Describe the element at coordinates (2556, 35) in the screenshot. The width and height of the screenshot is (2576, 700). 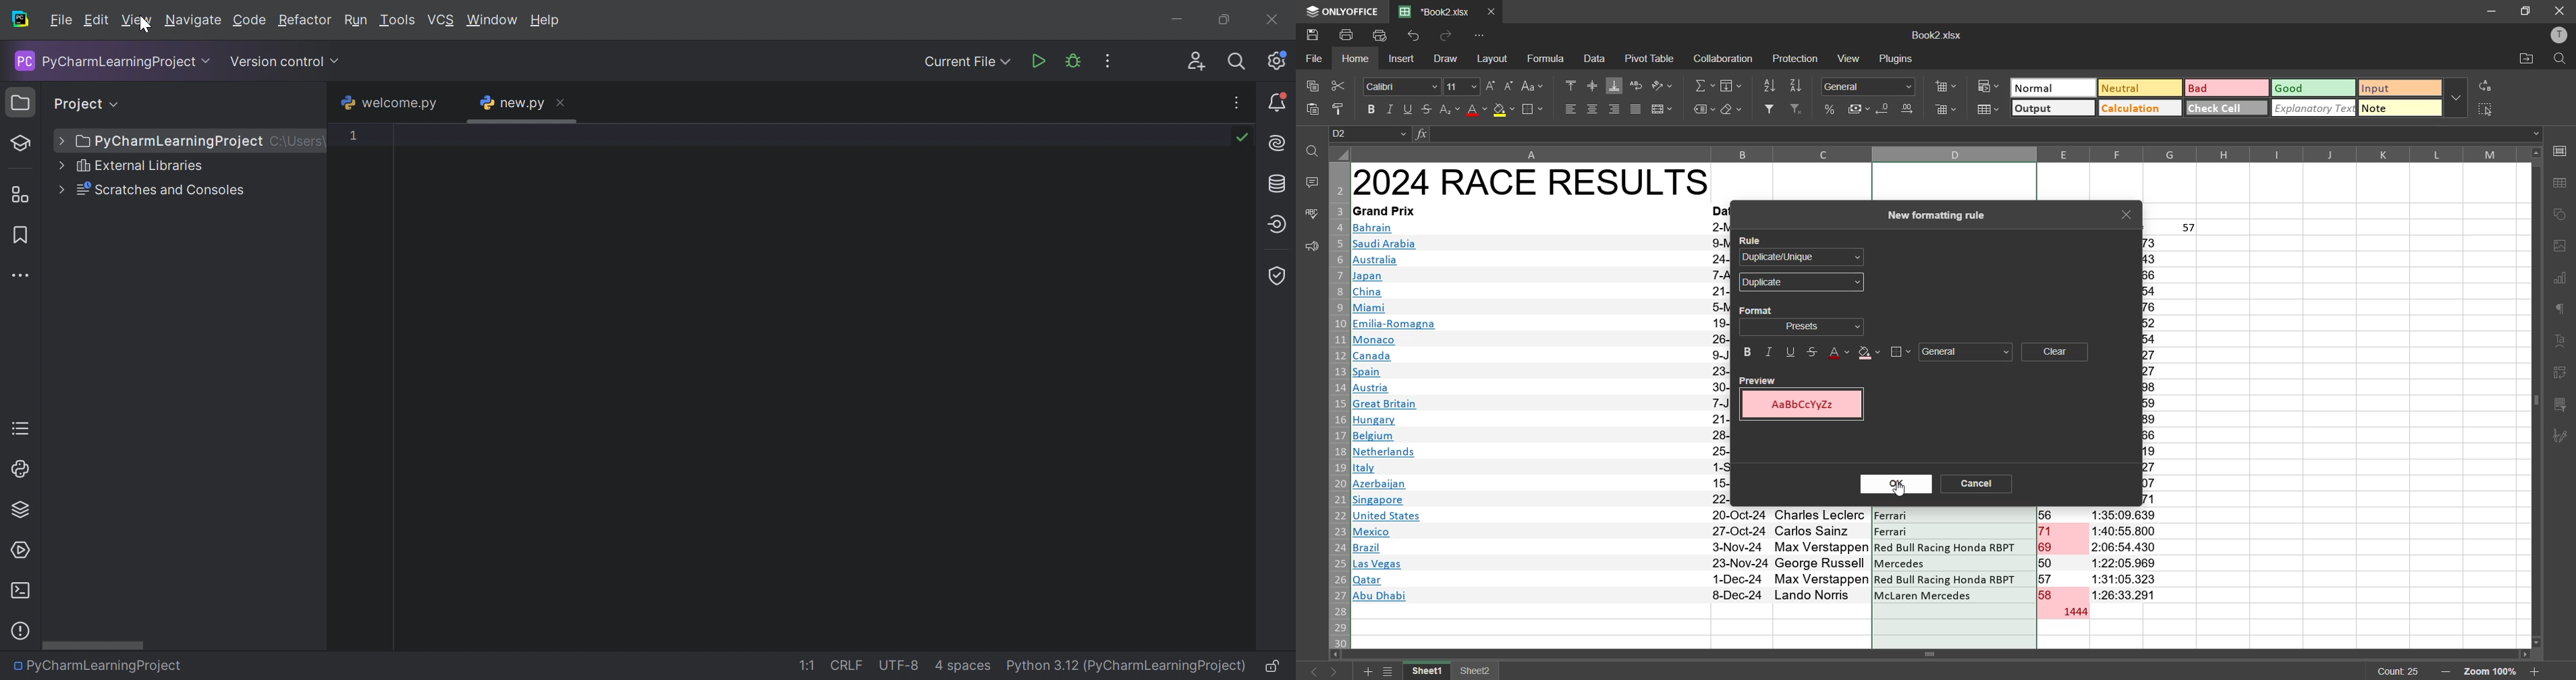
I see `profile` at that location.